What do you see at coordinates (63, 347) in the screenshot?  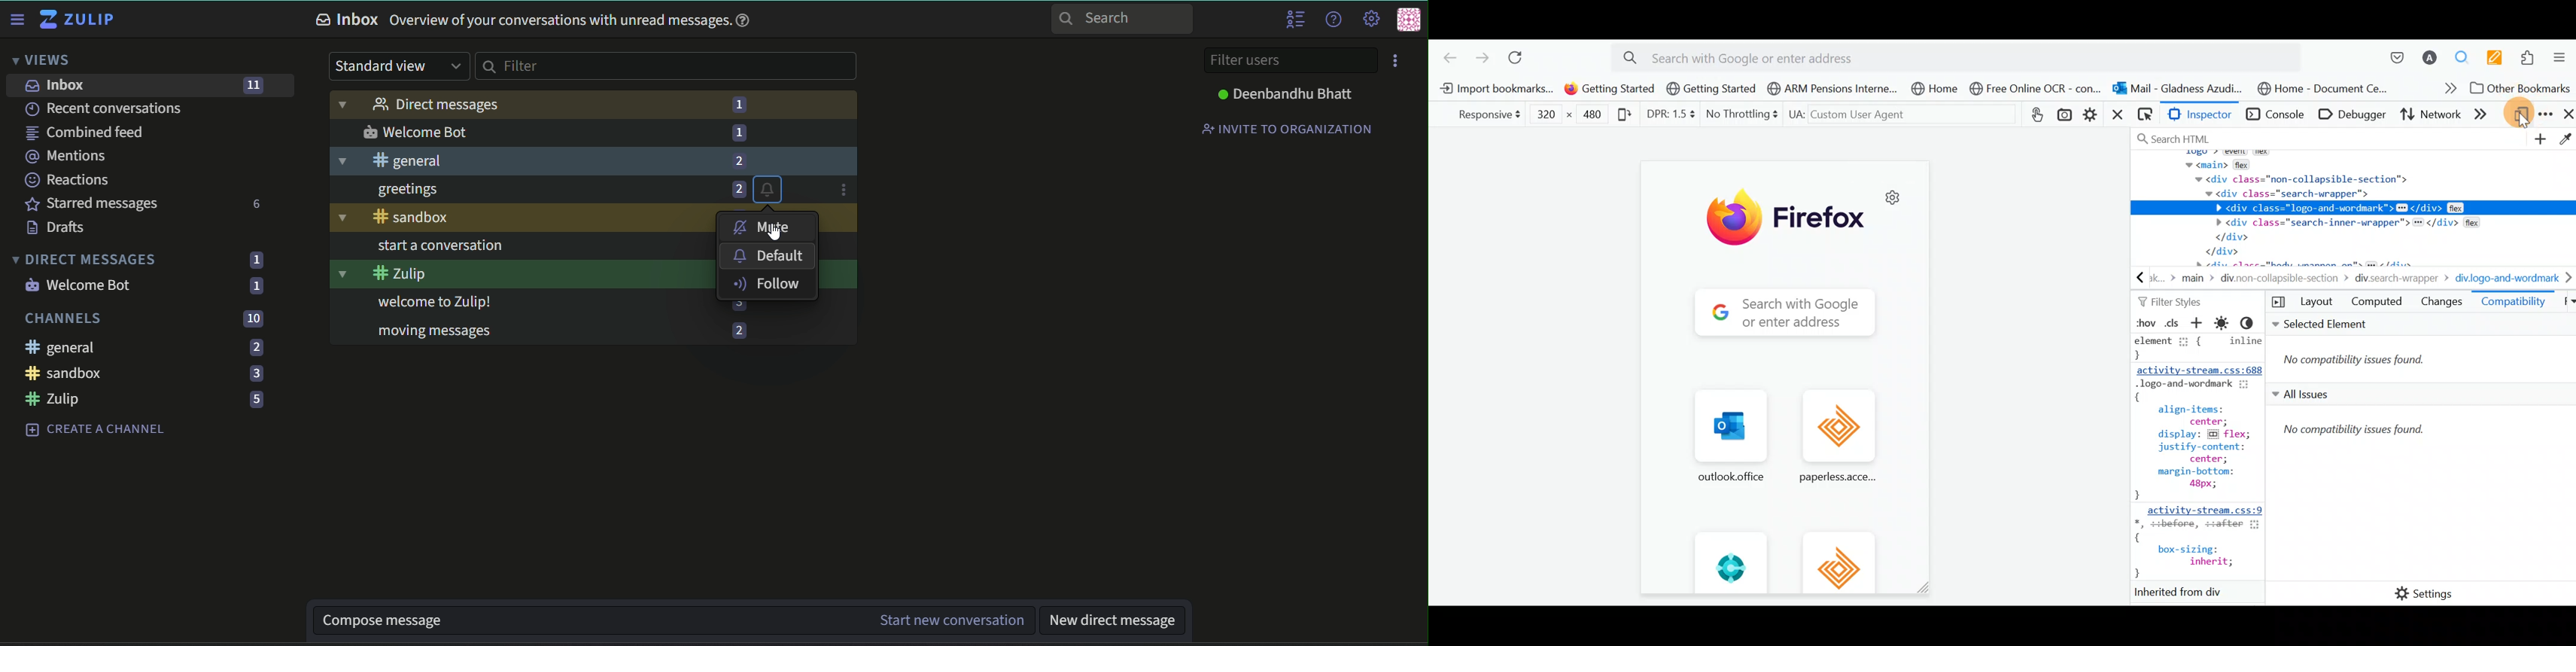 I see `General` at bounding box center [63, 347].